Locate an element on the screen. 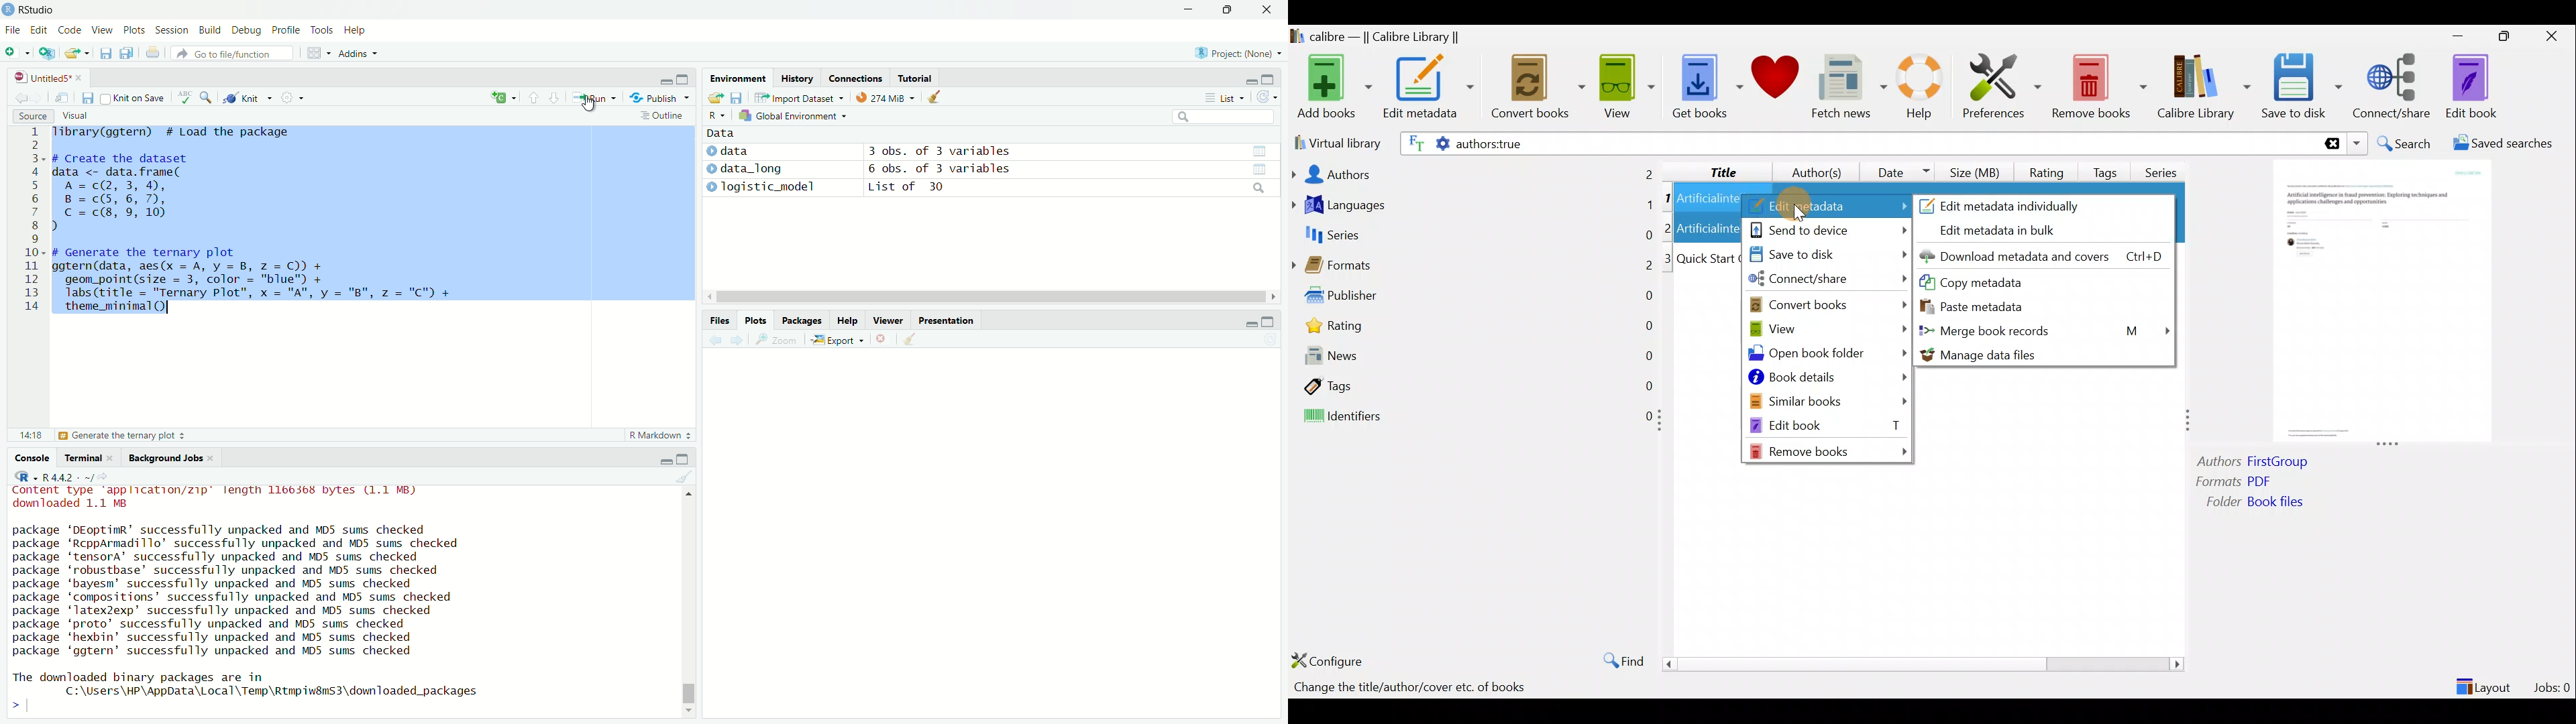  Addins ~ is located at coordinates (356, 54).